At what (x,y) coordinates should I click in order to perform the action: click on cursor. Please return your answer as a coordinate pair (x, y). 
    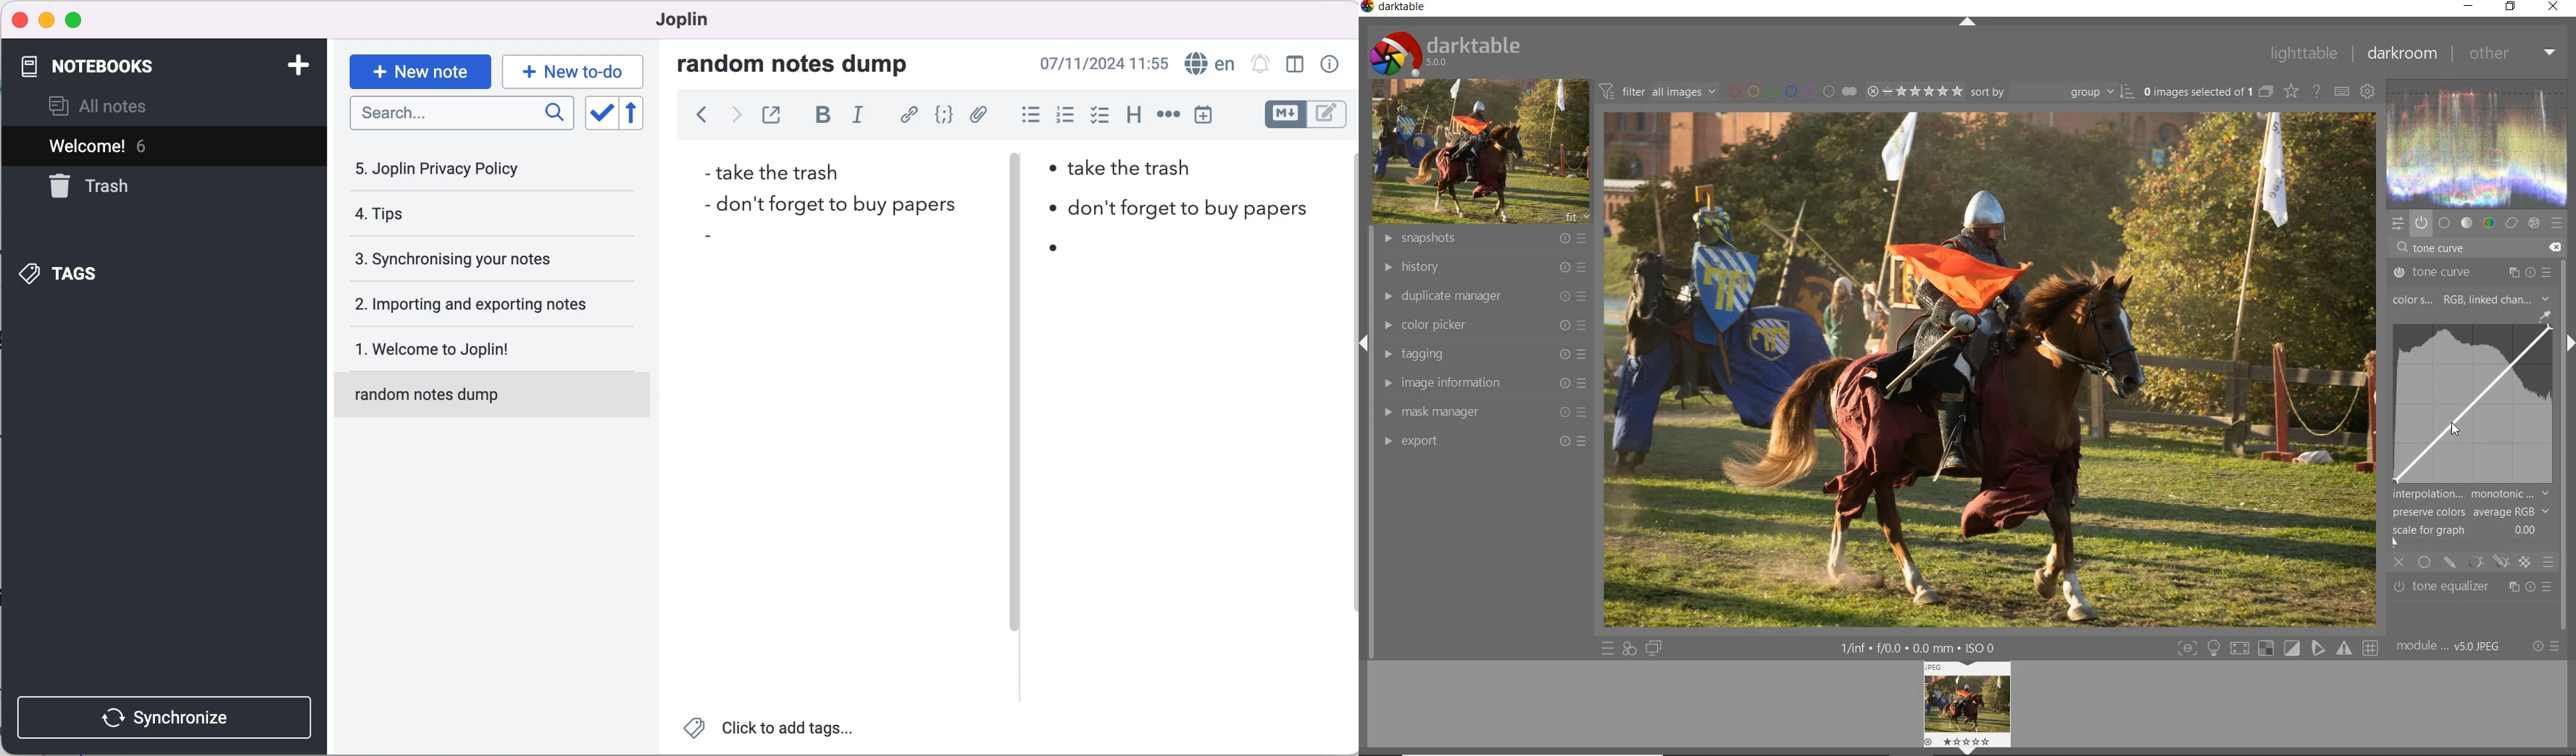
    Looking at the image, I should click on (2451, 434).